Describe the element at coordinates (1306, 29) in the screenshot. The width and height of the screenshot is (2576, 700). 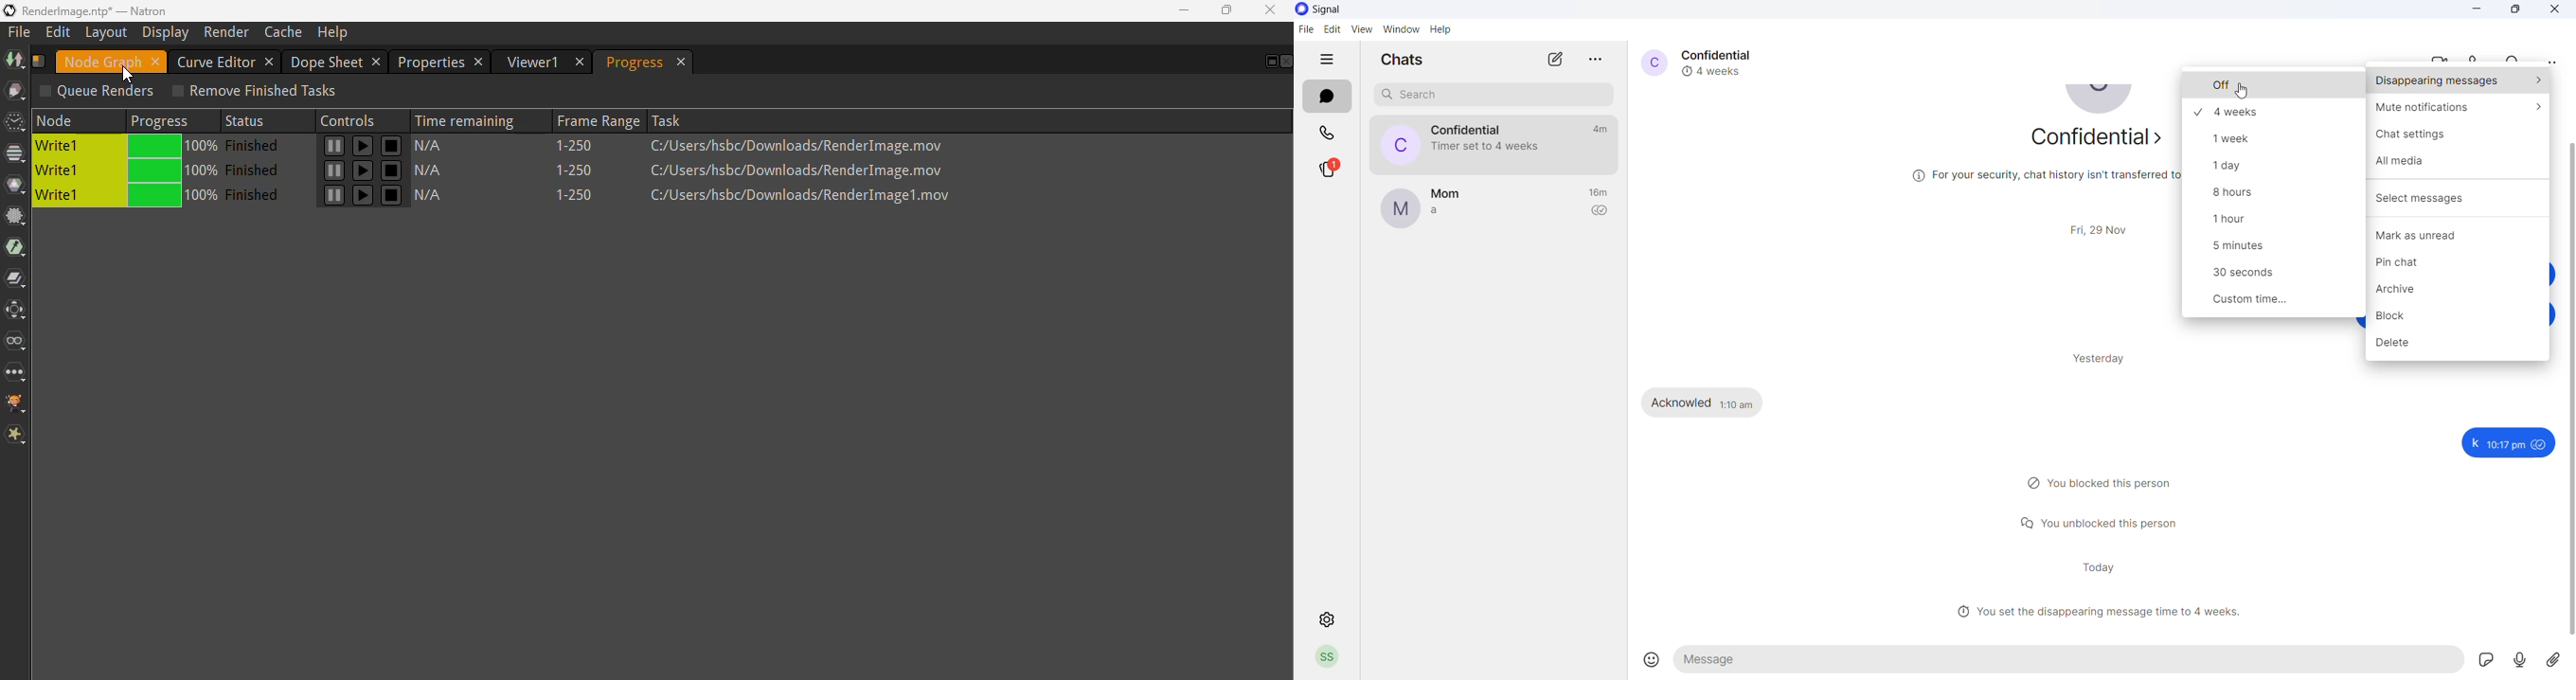
I see `file` at that location.